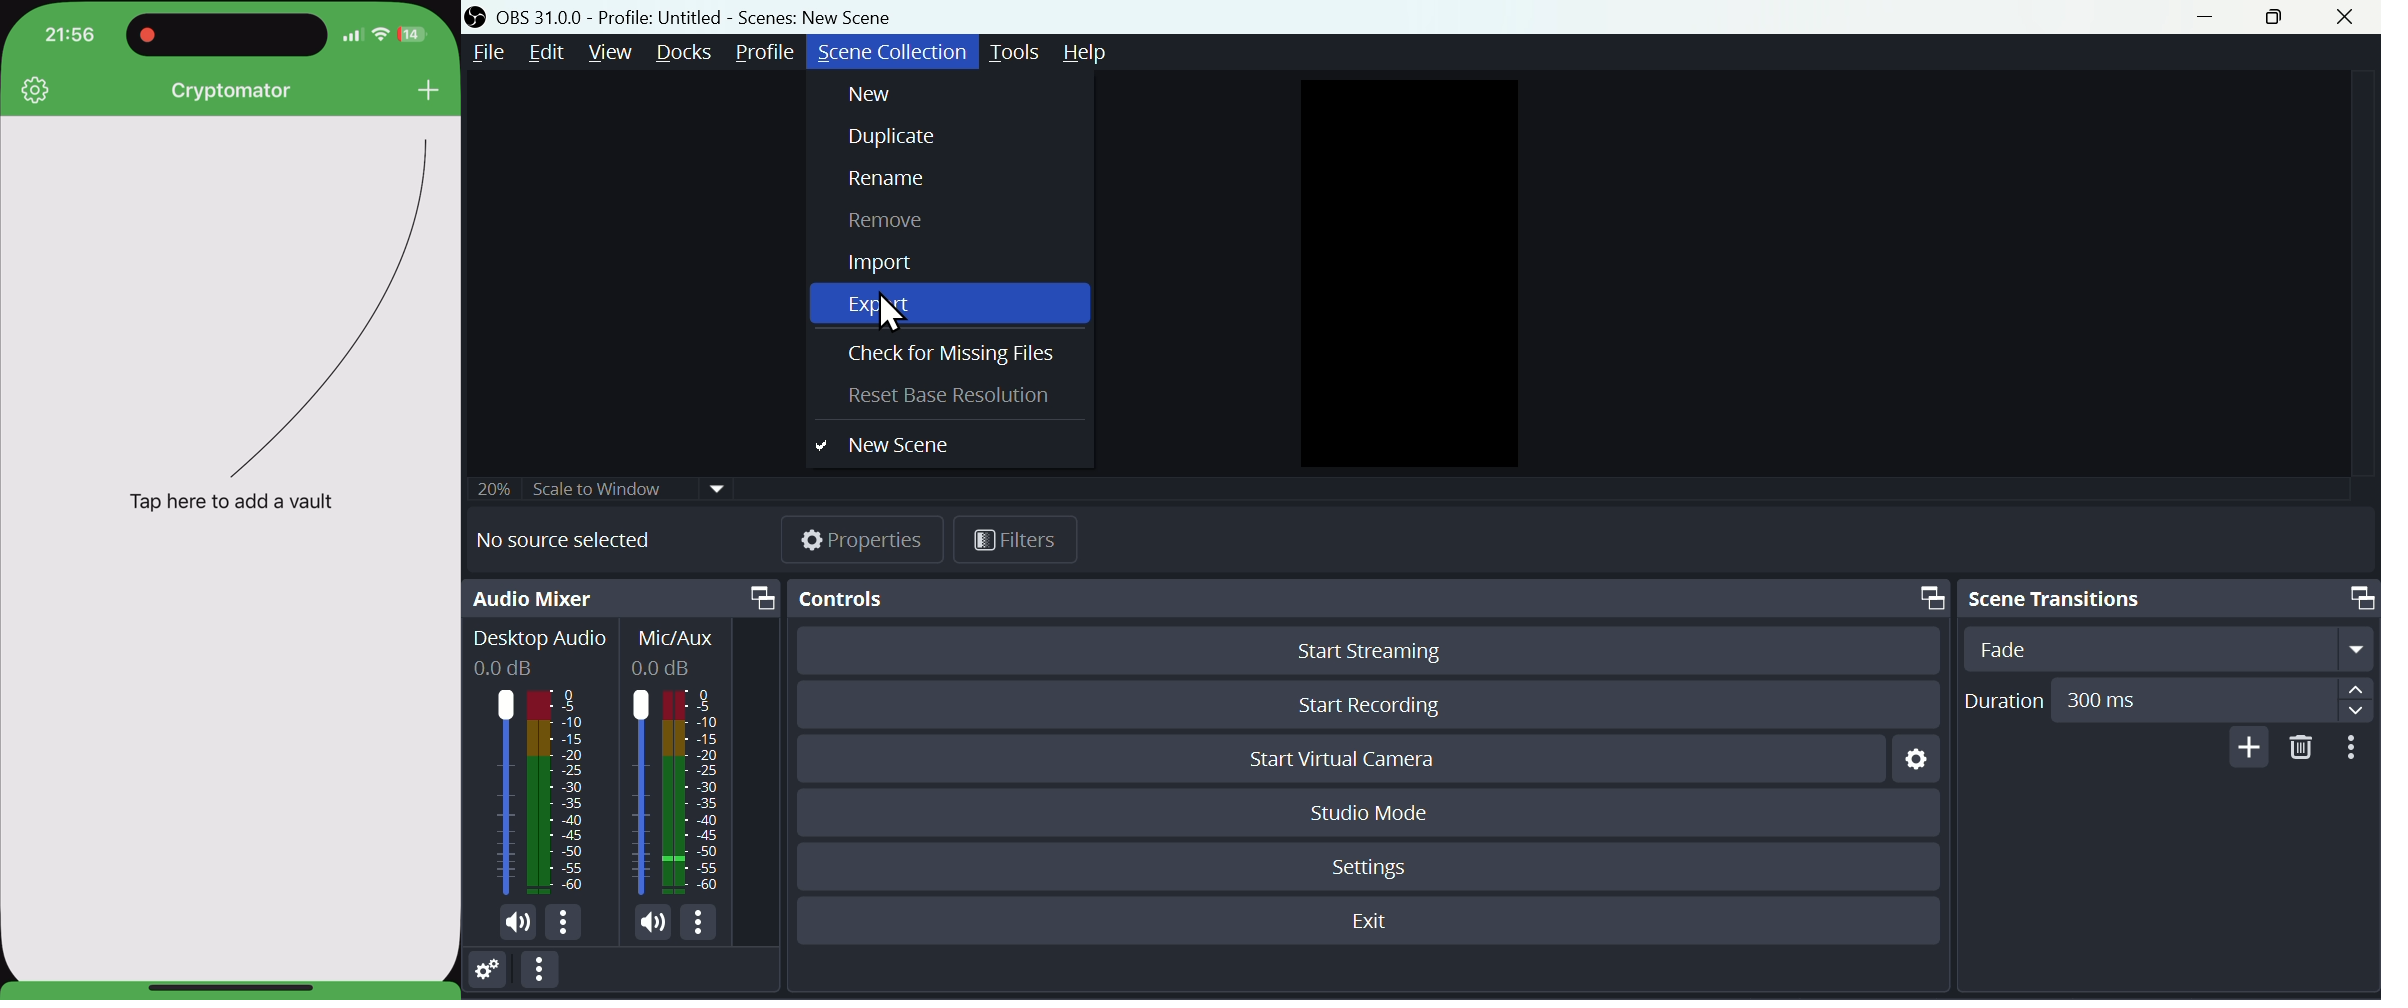 The width and height of the screenshot is (2408, 1008). I want to click on Filter, so click(1017, 540).